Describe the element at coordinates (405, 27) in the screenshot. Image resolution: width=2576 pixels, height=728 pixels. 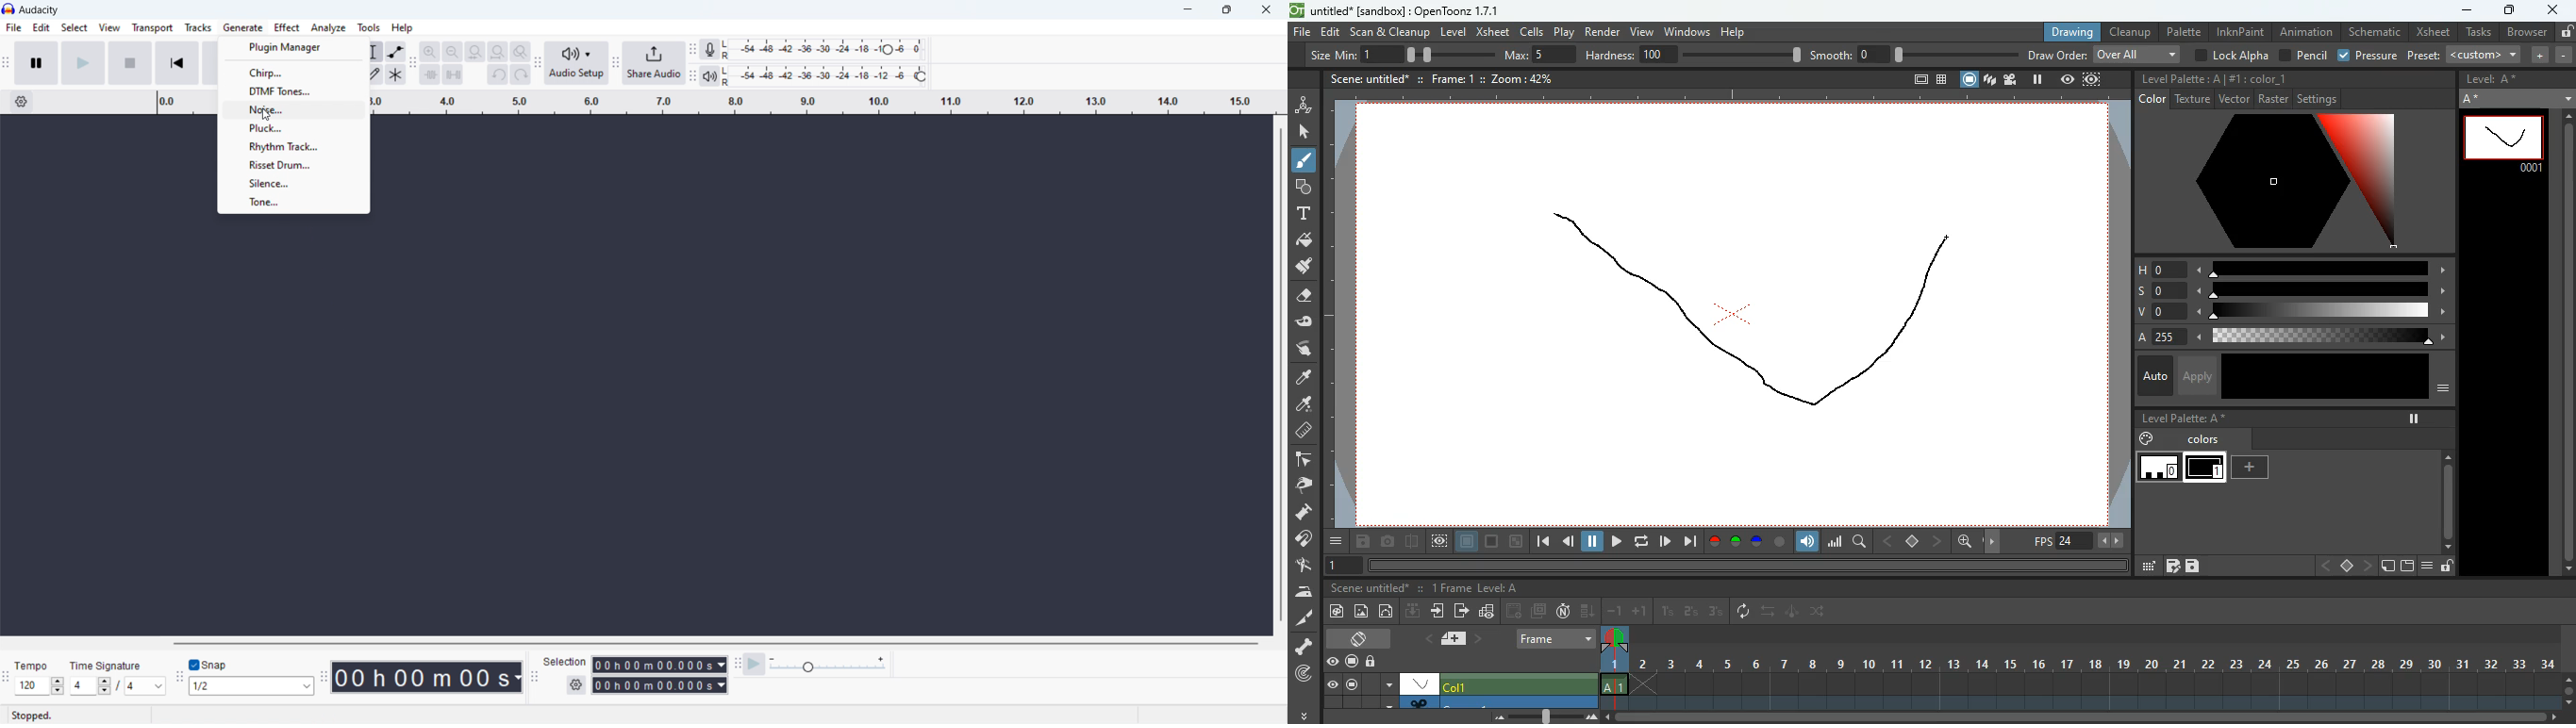
I see `Help` at that location.